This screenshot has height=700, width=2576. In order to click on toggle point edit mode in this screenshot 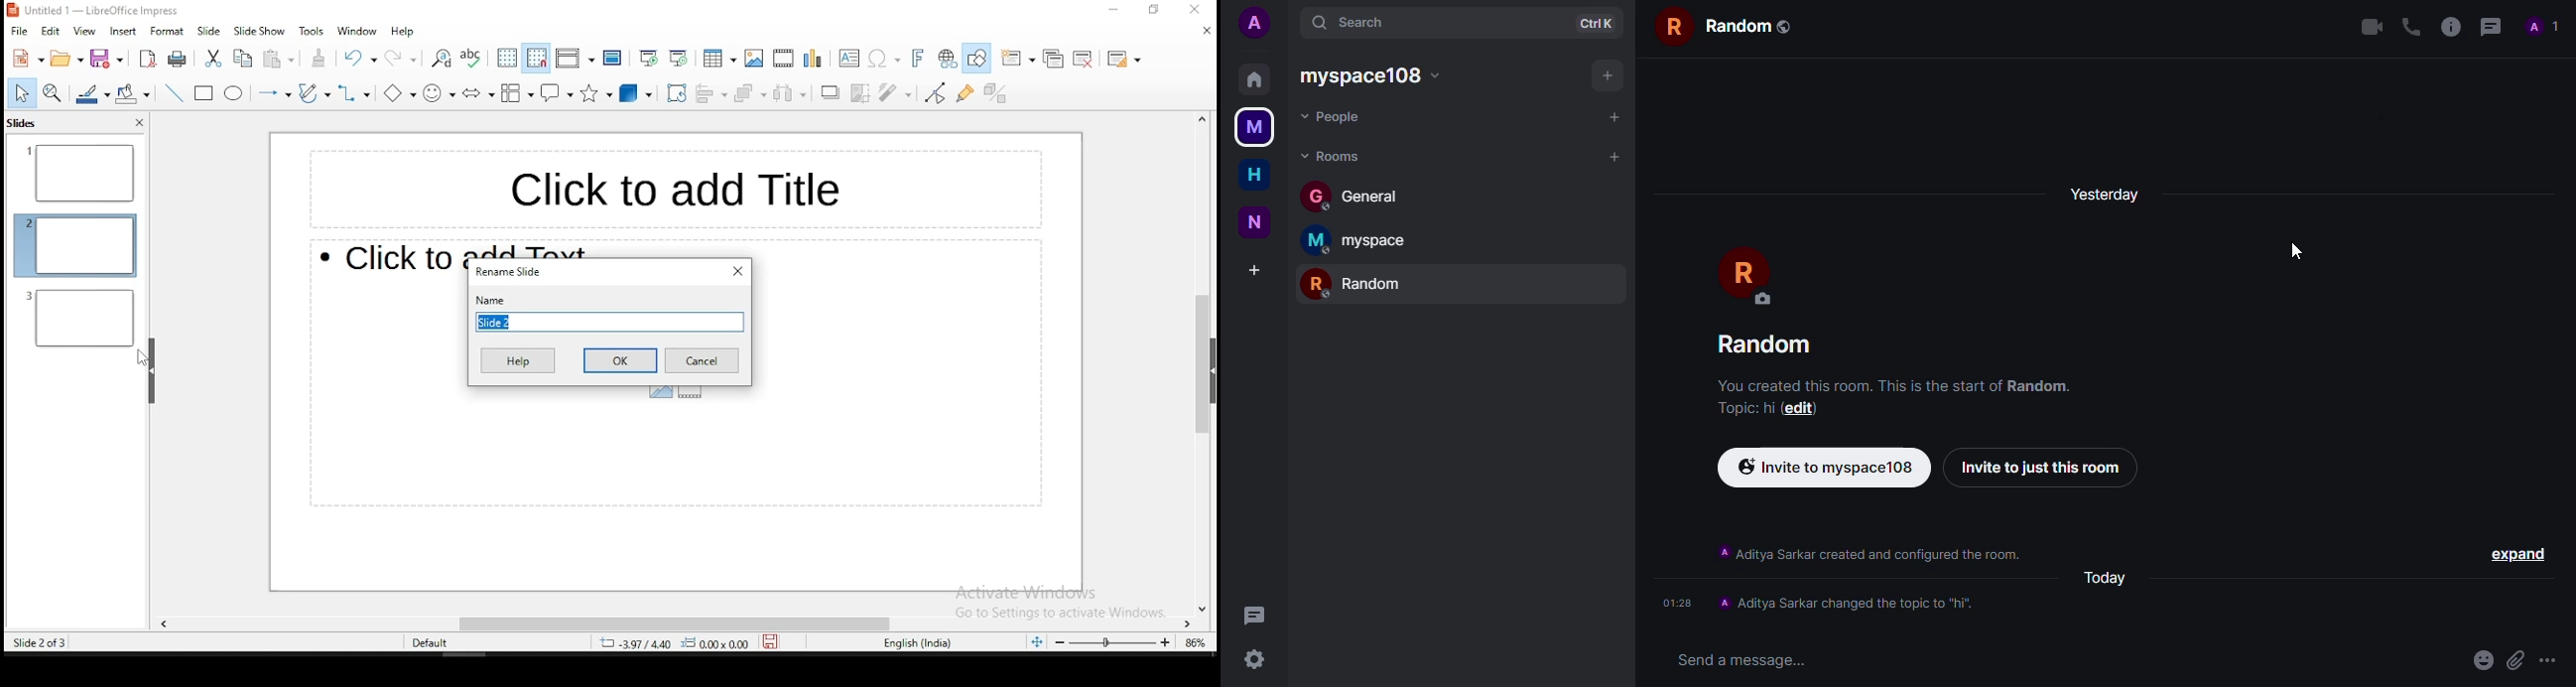, I will do `click(934, 94)`.